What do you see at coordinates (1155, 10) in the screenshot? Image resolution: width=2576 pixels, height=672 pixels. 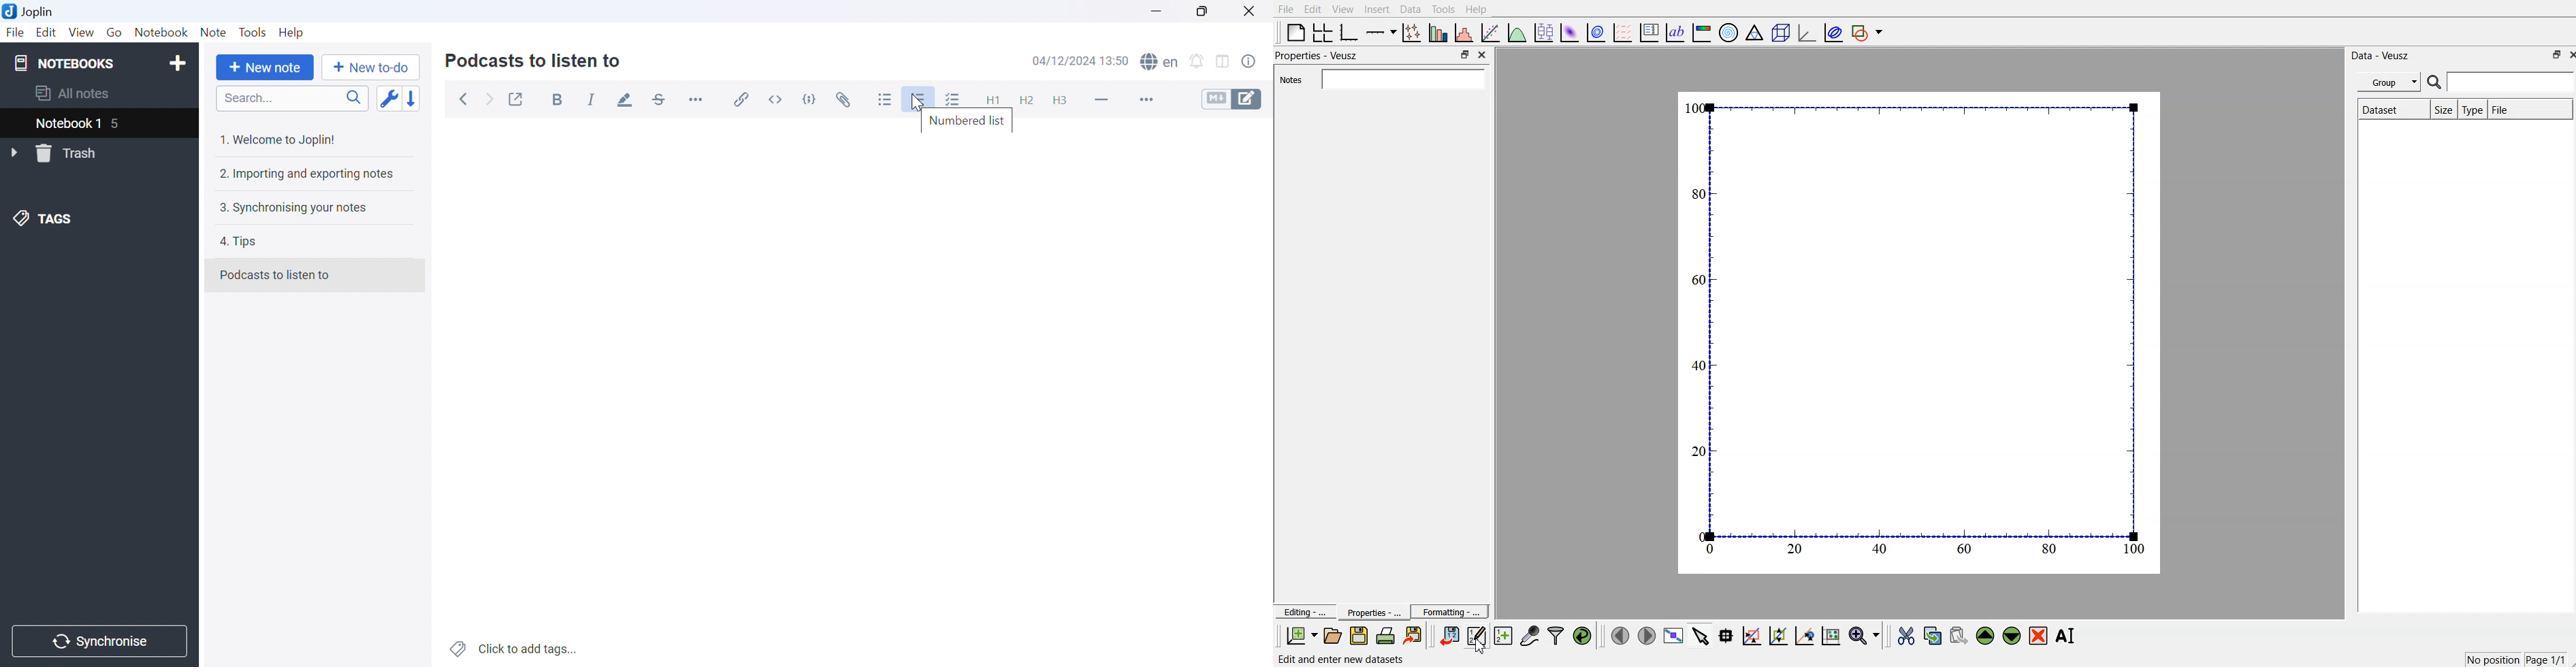 I see `Minimize` at bounding box center [1155, 10].